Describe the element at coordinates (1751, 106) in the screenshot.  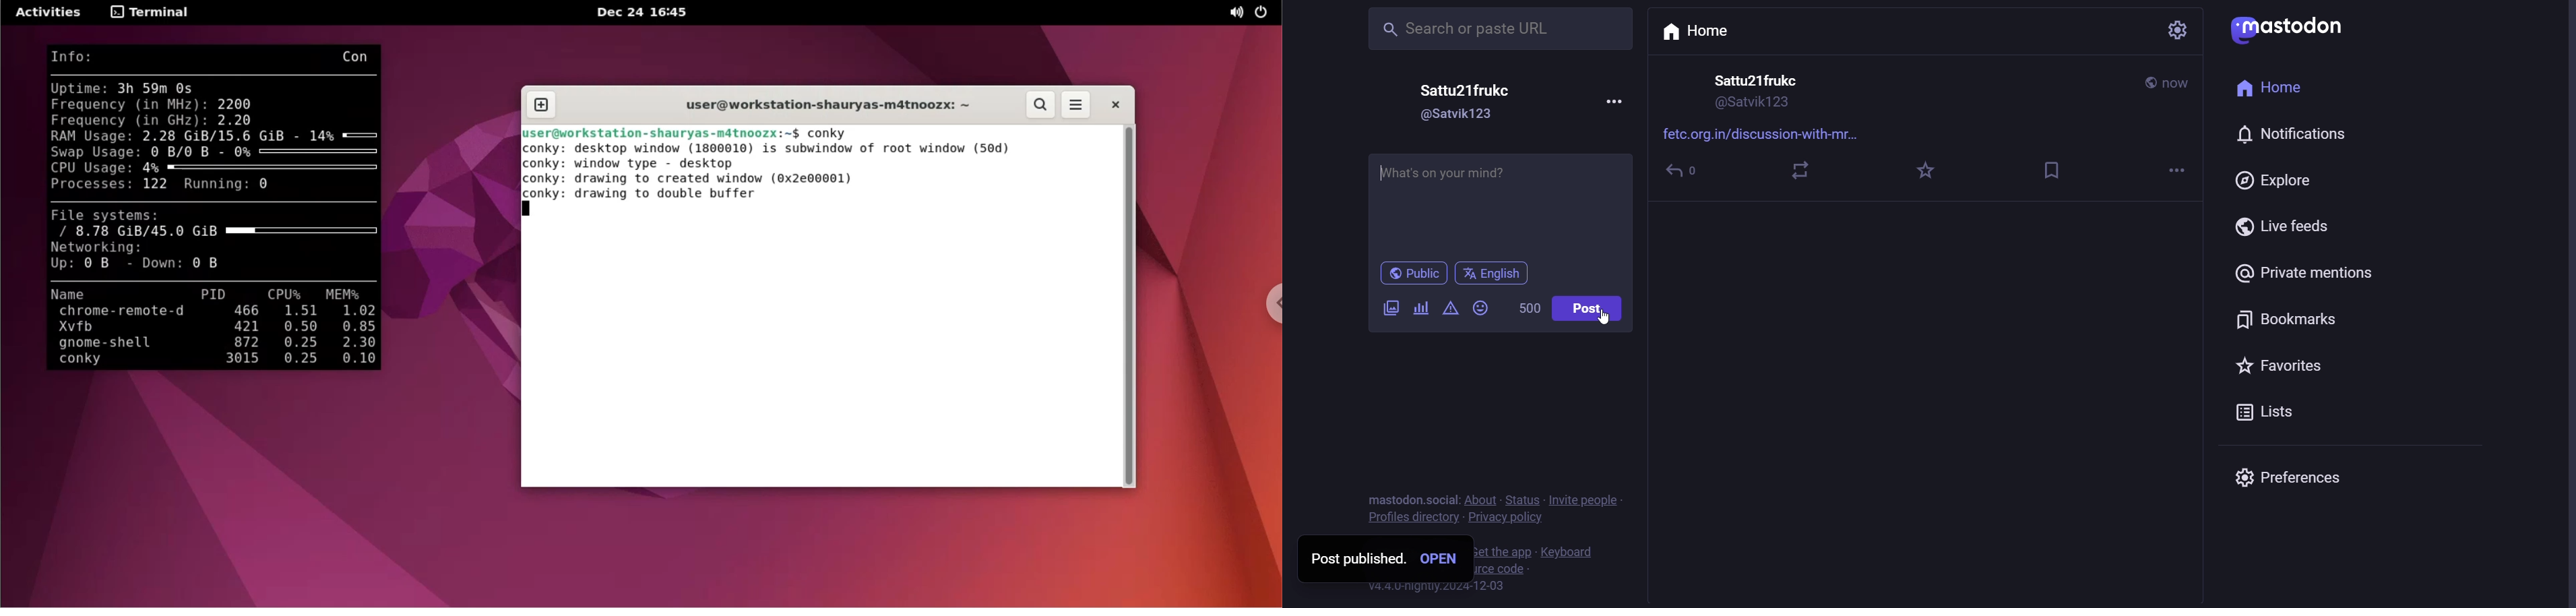
I see `id` at that location.